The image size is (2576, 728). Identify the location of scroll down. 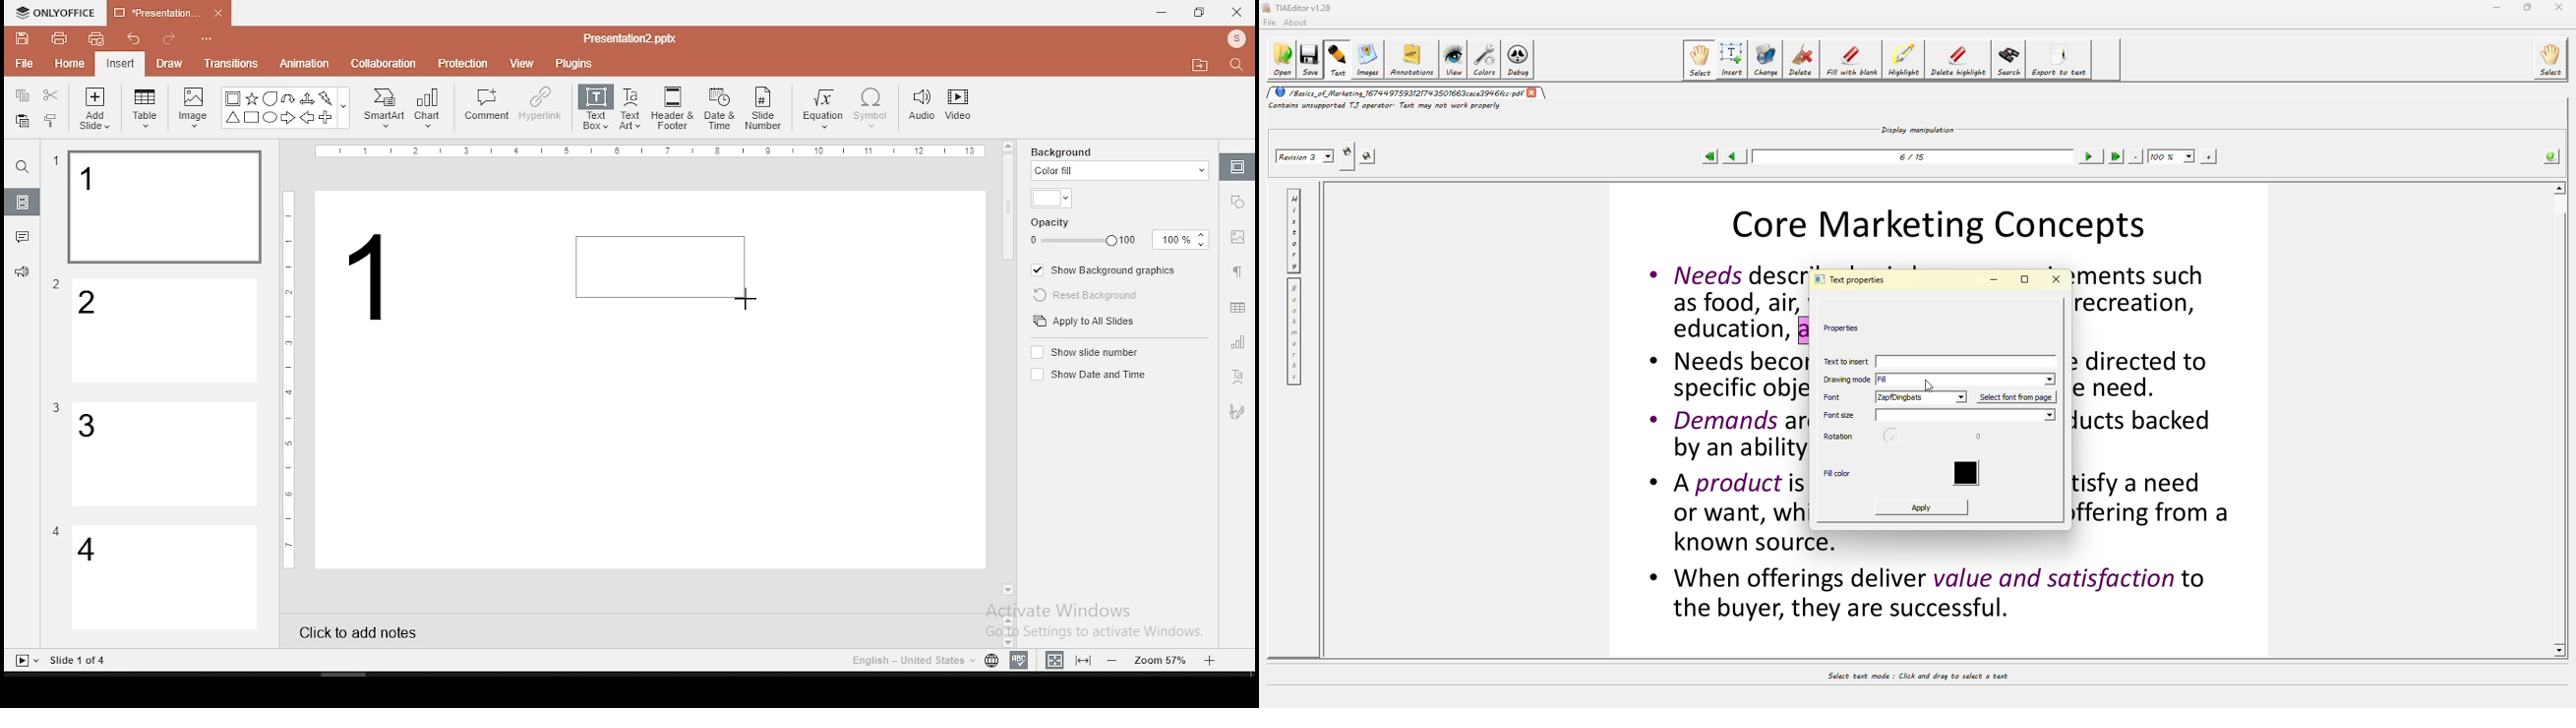
(2562, 650).